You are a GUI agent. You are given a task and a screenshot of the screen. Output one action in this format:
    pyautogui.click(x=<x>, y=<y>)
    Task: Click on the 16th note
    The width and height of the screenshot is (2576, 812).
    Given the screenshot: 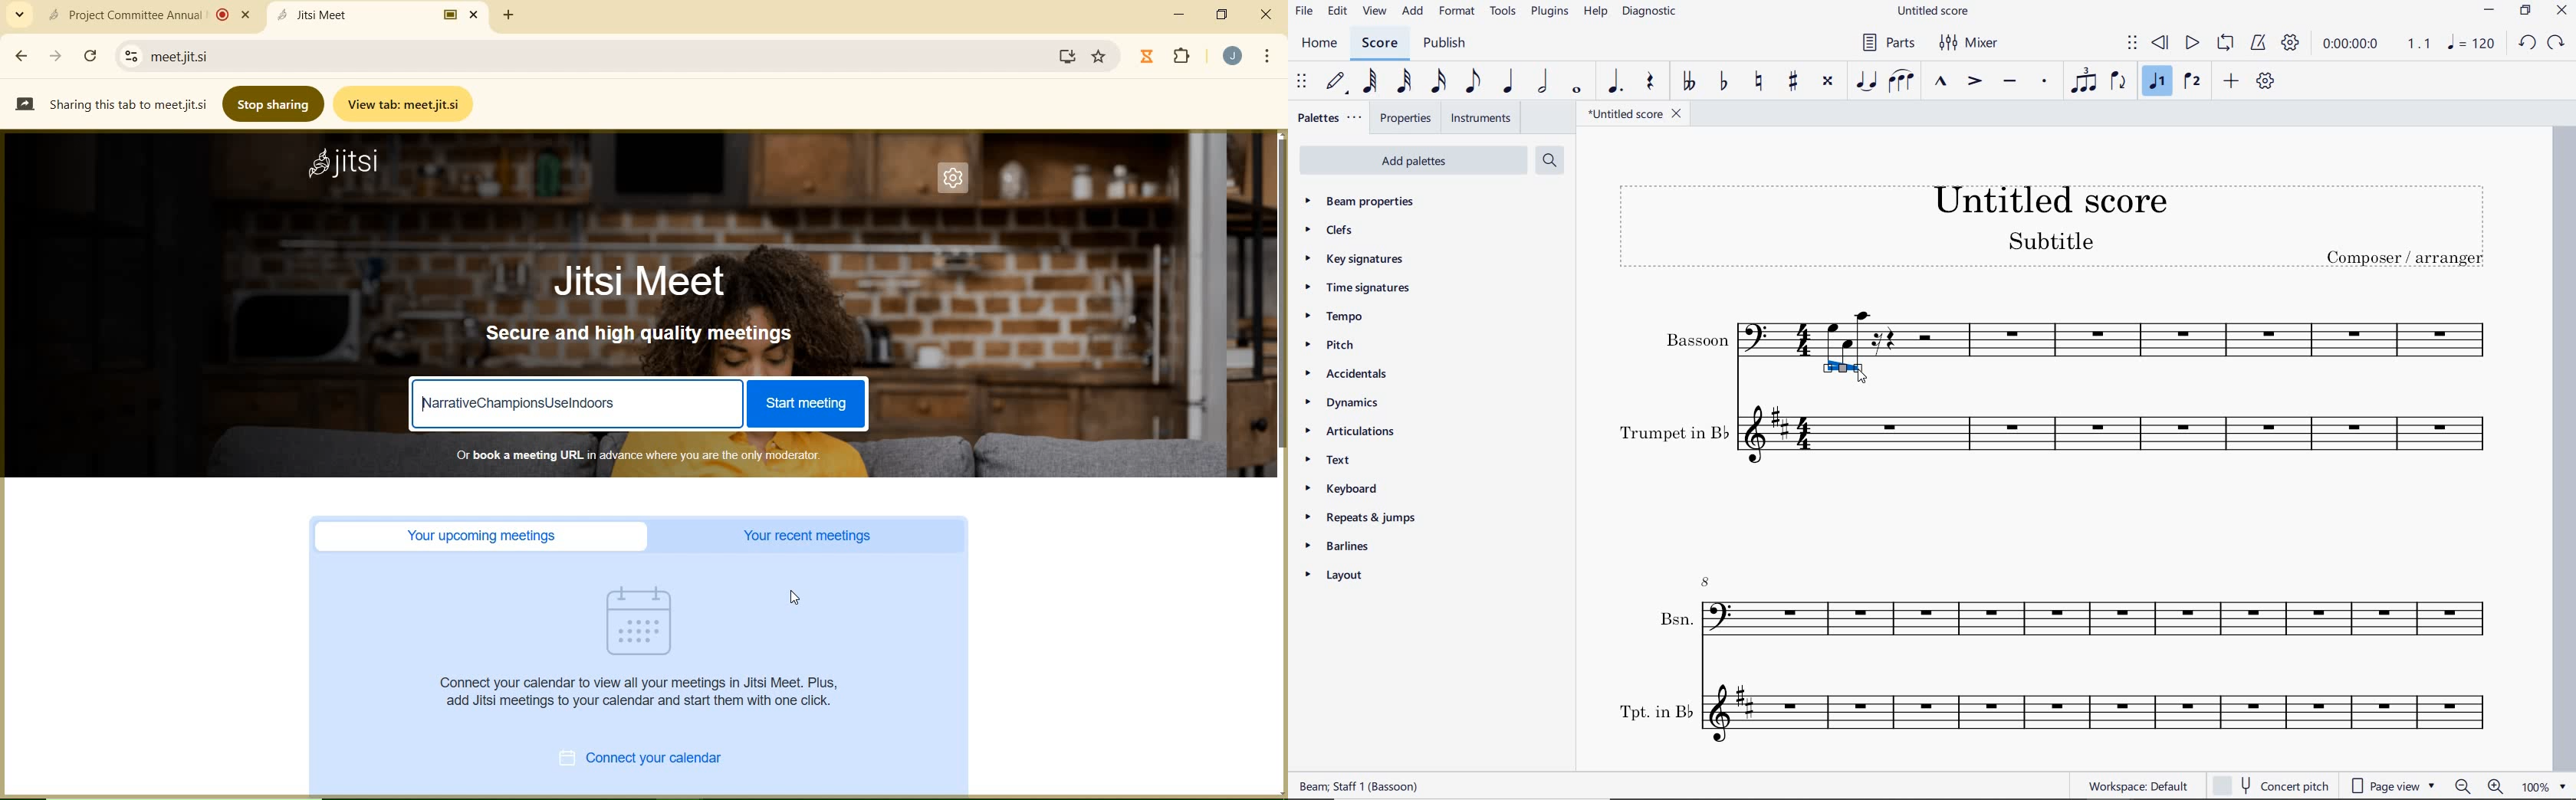 What is the action you would take?
    pyautogui.click(x=1439, y=83)
    